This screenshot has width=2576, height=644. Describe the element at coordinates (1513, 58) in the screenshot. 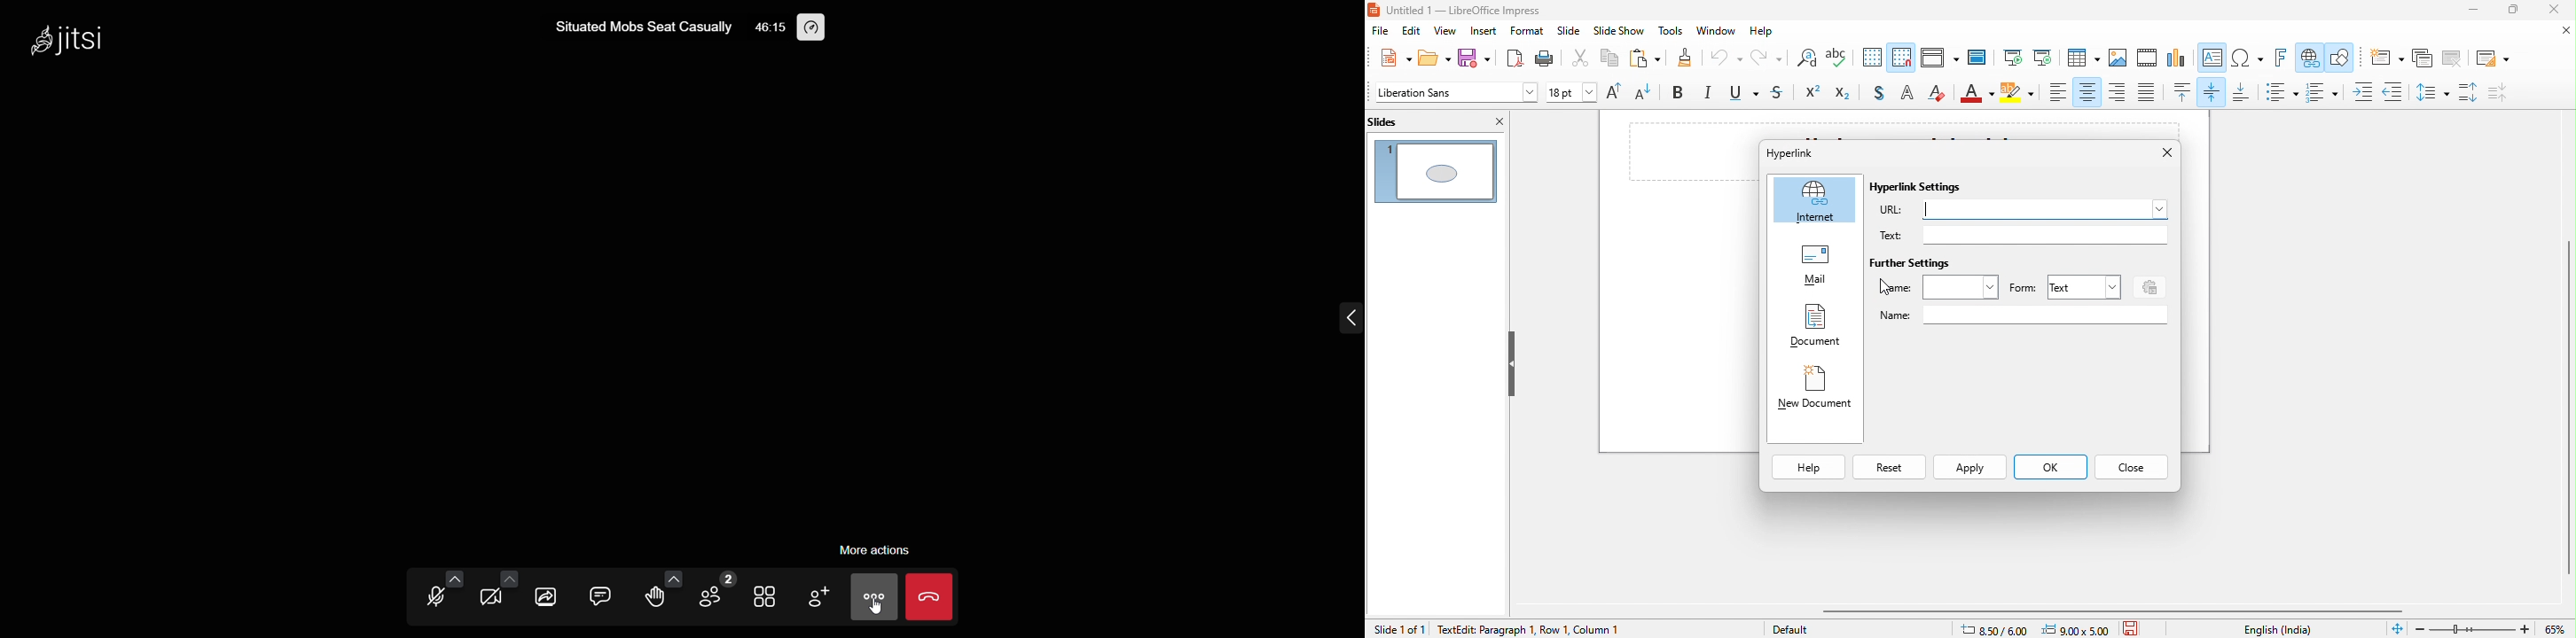

I see `export directly as pdf` at that location.